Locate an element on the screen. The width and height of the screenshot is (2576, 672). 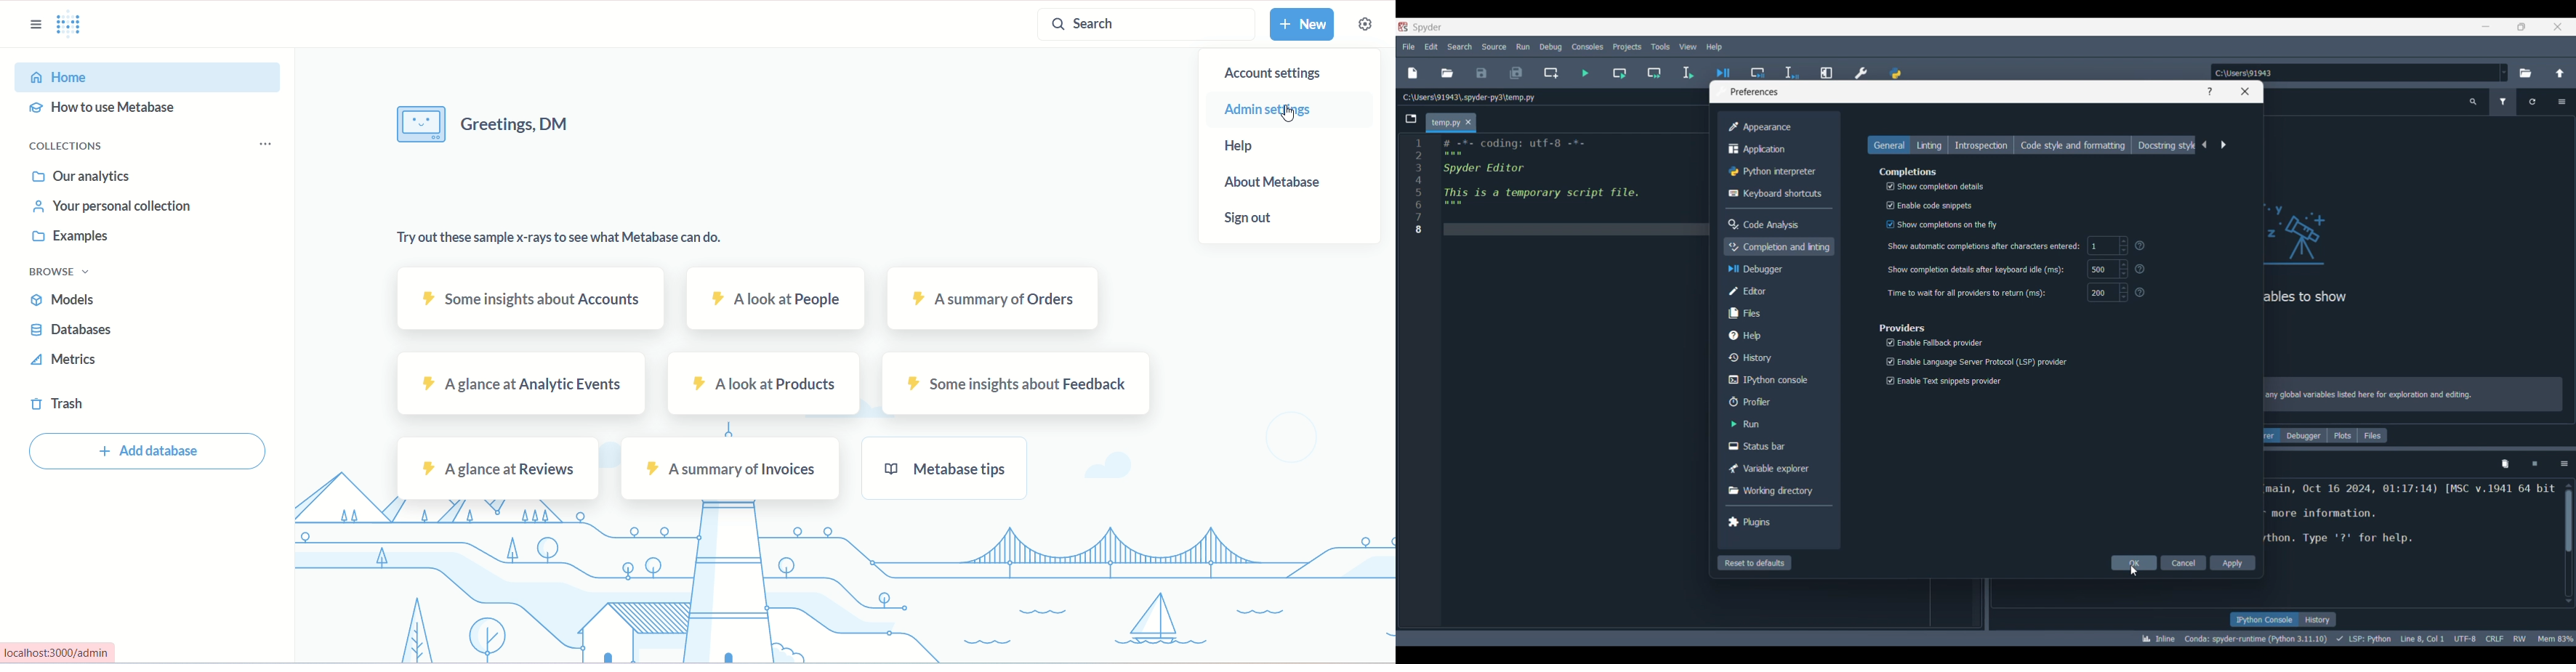
Search variable names and types is located at coordinates (2473, 102).